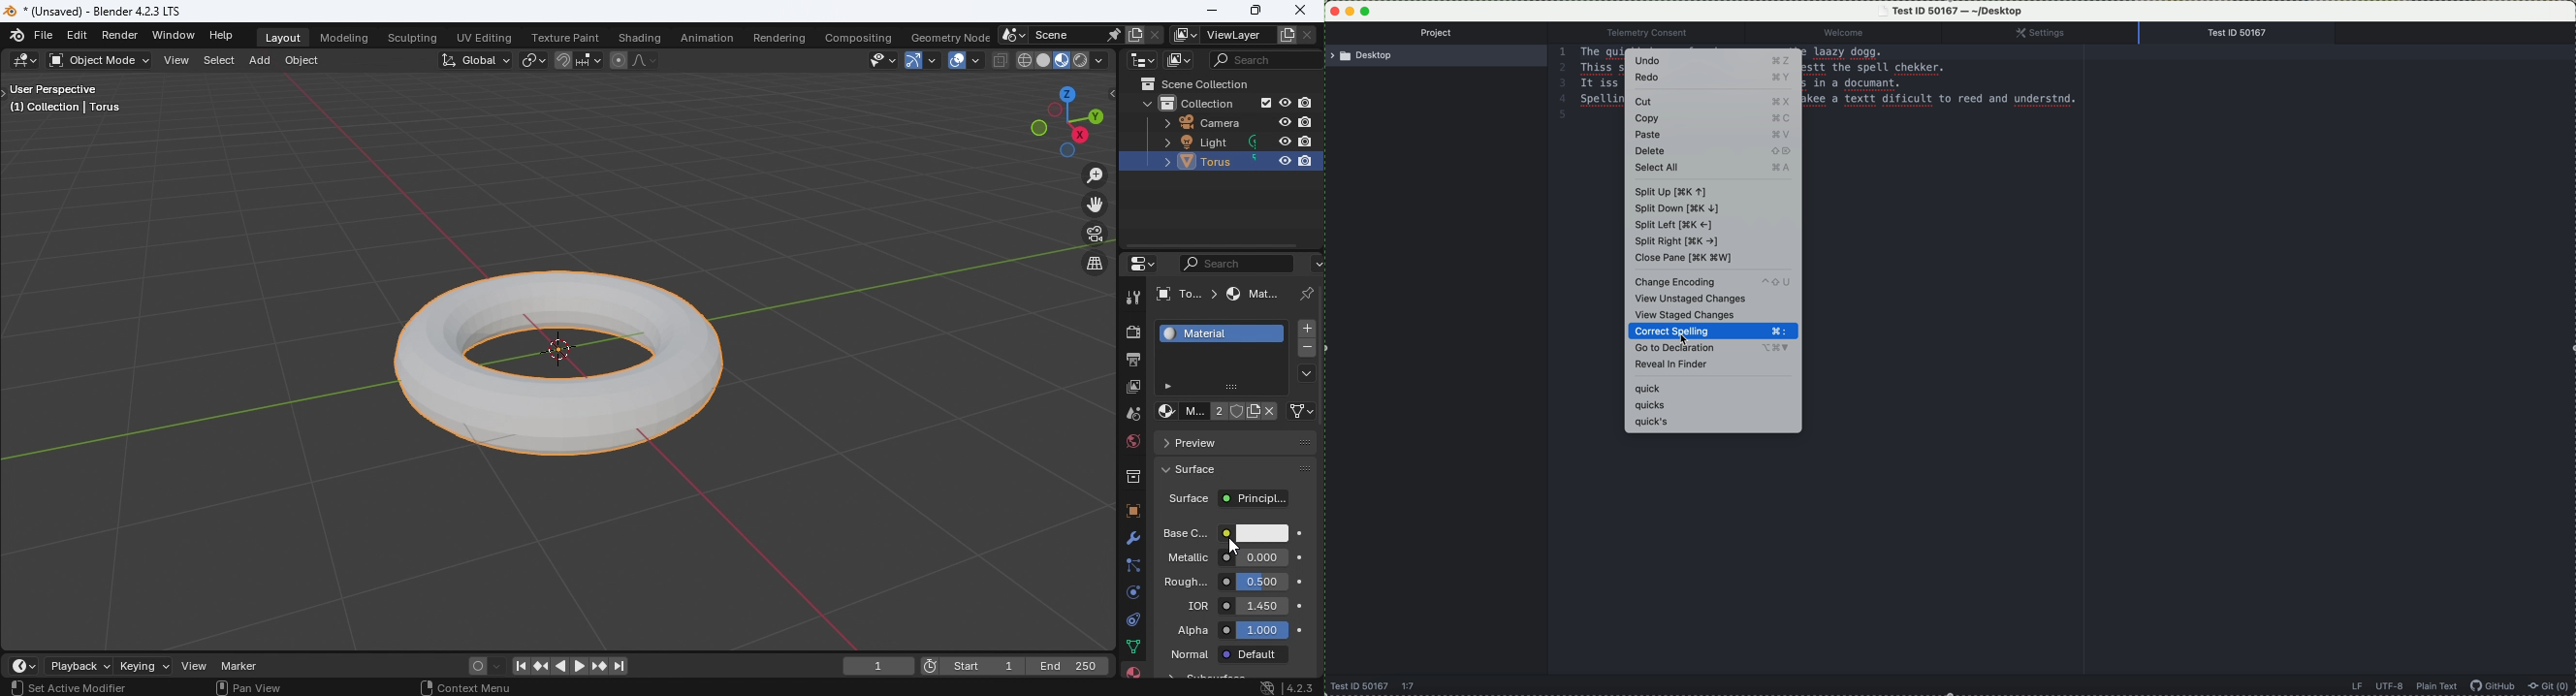  What do you see at coordinates (1859, 33) in the screenshot?
I see `welcome` at bounding box center [1859, 33].